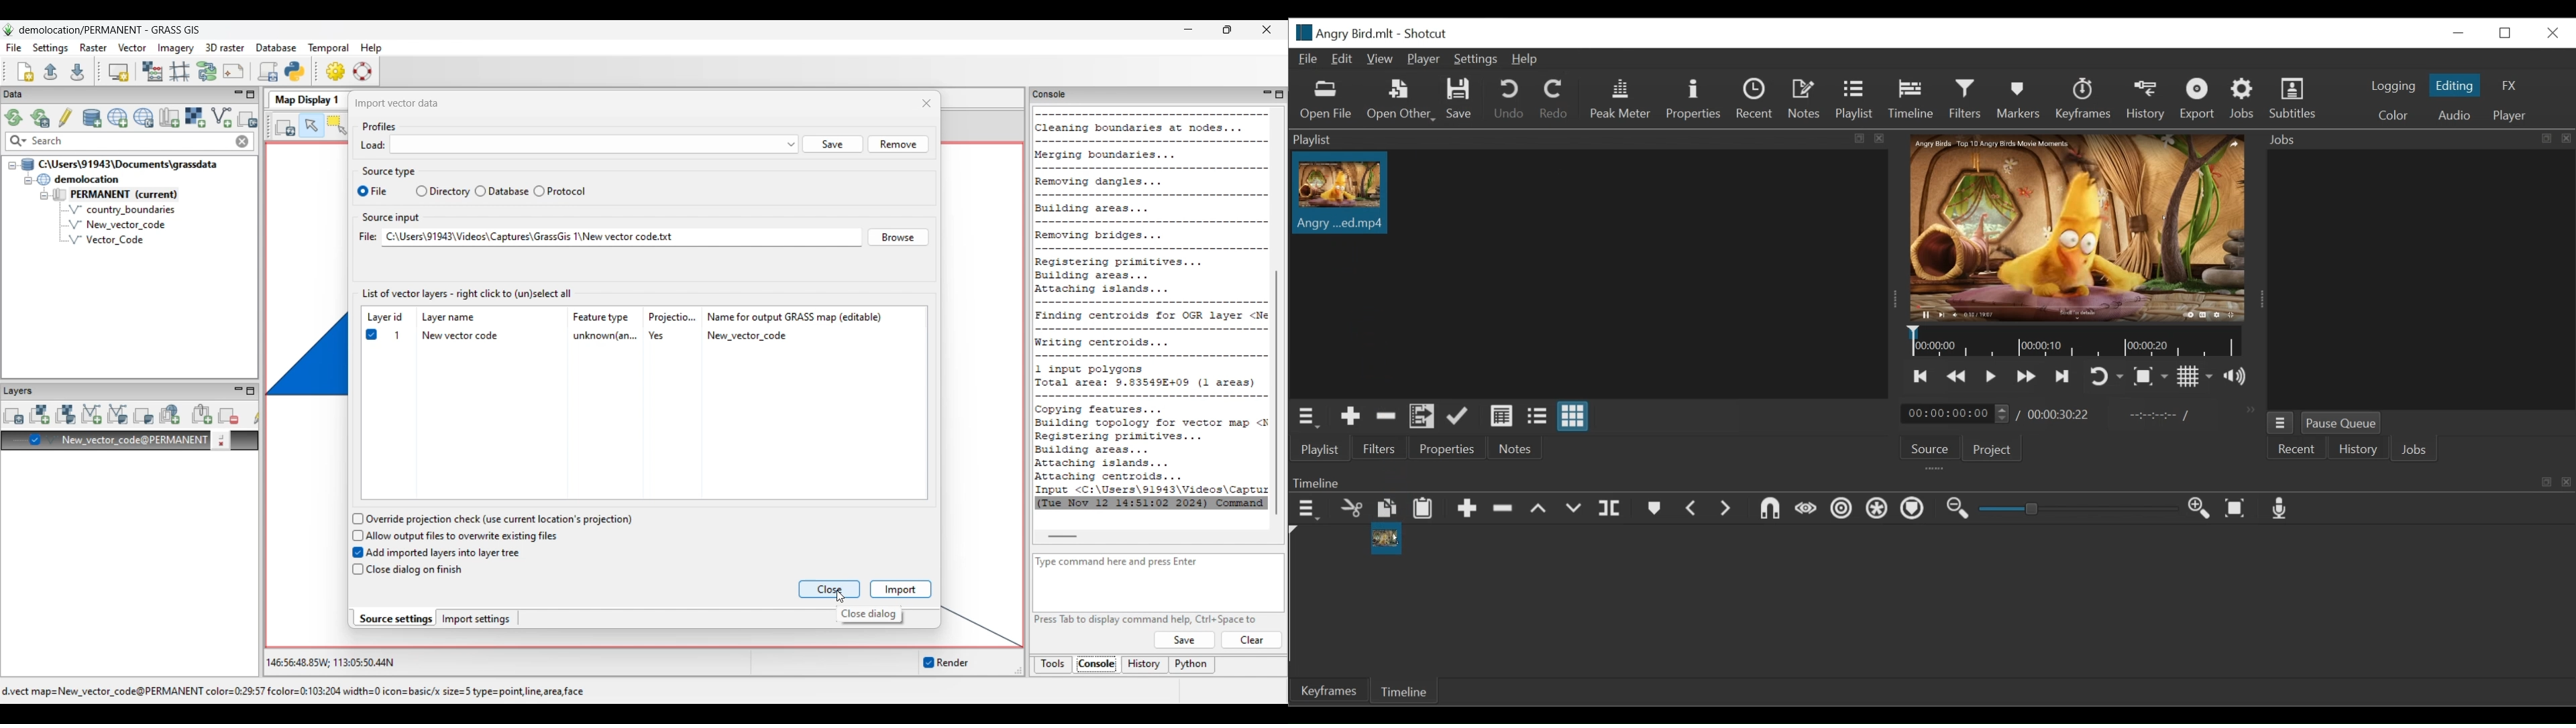 The image size is (2576, 728). I want to click on Toggle play or pause (space), so click(1990, 377).